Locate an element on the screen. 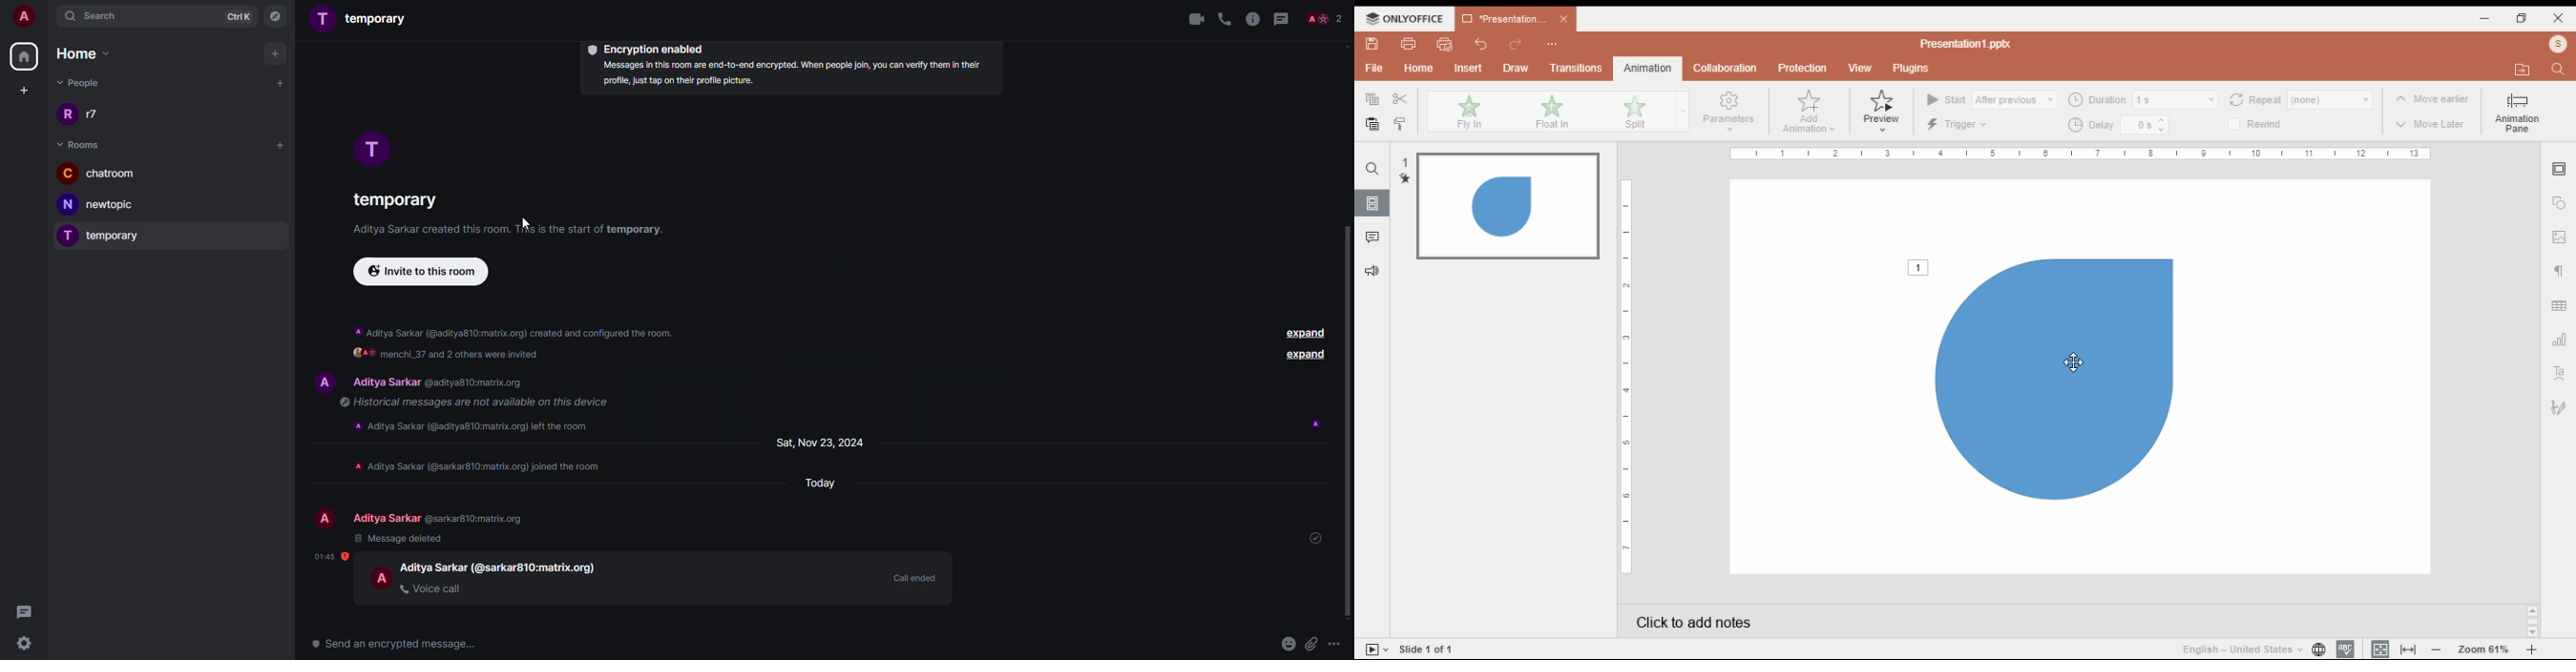 Image resolution: width=2576 pixels, height=672 pixels. quick print is located at coordinates (1446, 44).